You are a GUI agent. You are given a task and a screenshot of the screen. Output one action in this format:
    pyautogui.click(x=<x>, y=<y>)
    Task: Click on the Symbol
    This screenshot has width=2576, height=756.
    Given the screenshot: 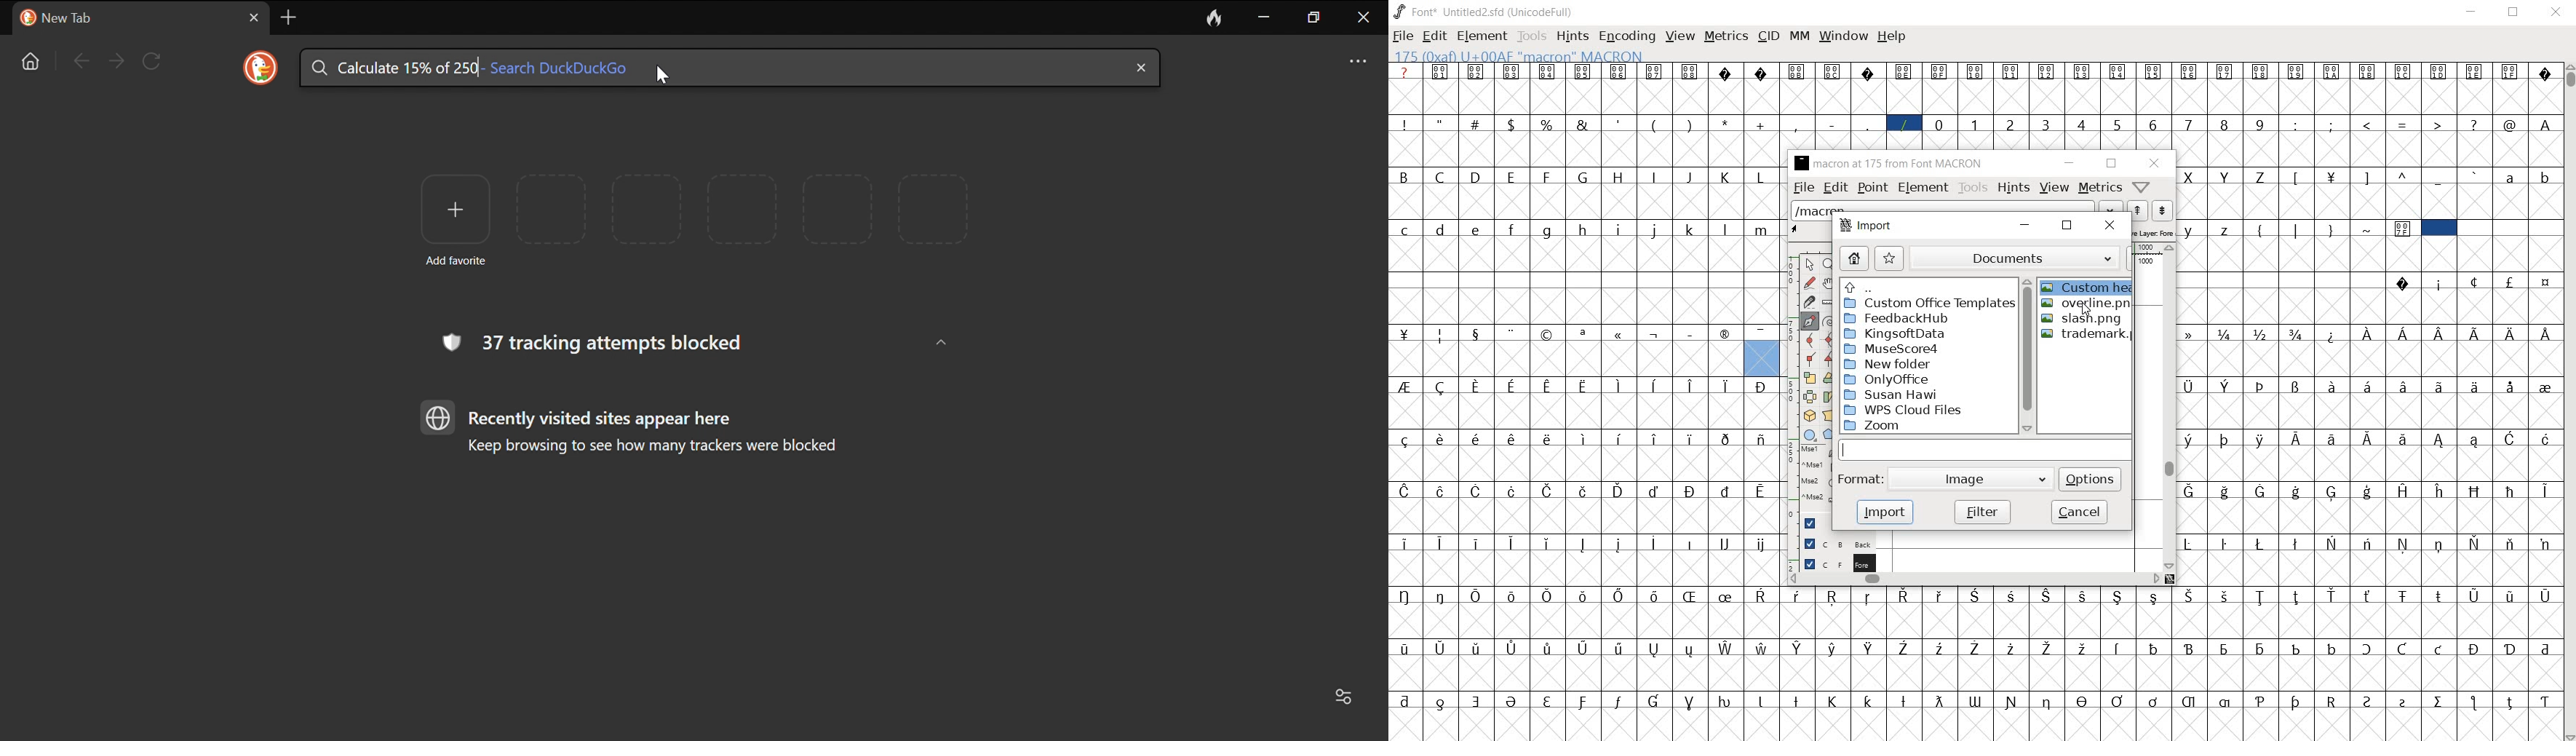 What is the action you would take?
    pyautogui.click(x=2188, y=544)
    